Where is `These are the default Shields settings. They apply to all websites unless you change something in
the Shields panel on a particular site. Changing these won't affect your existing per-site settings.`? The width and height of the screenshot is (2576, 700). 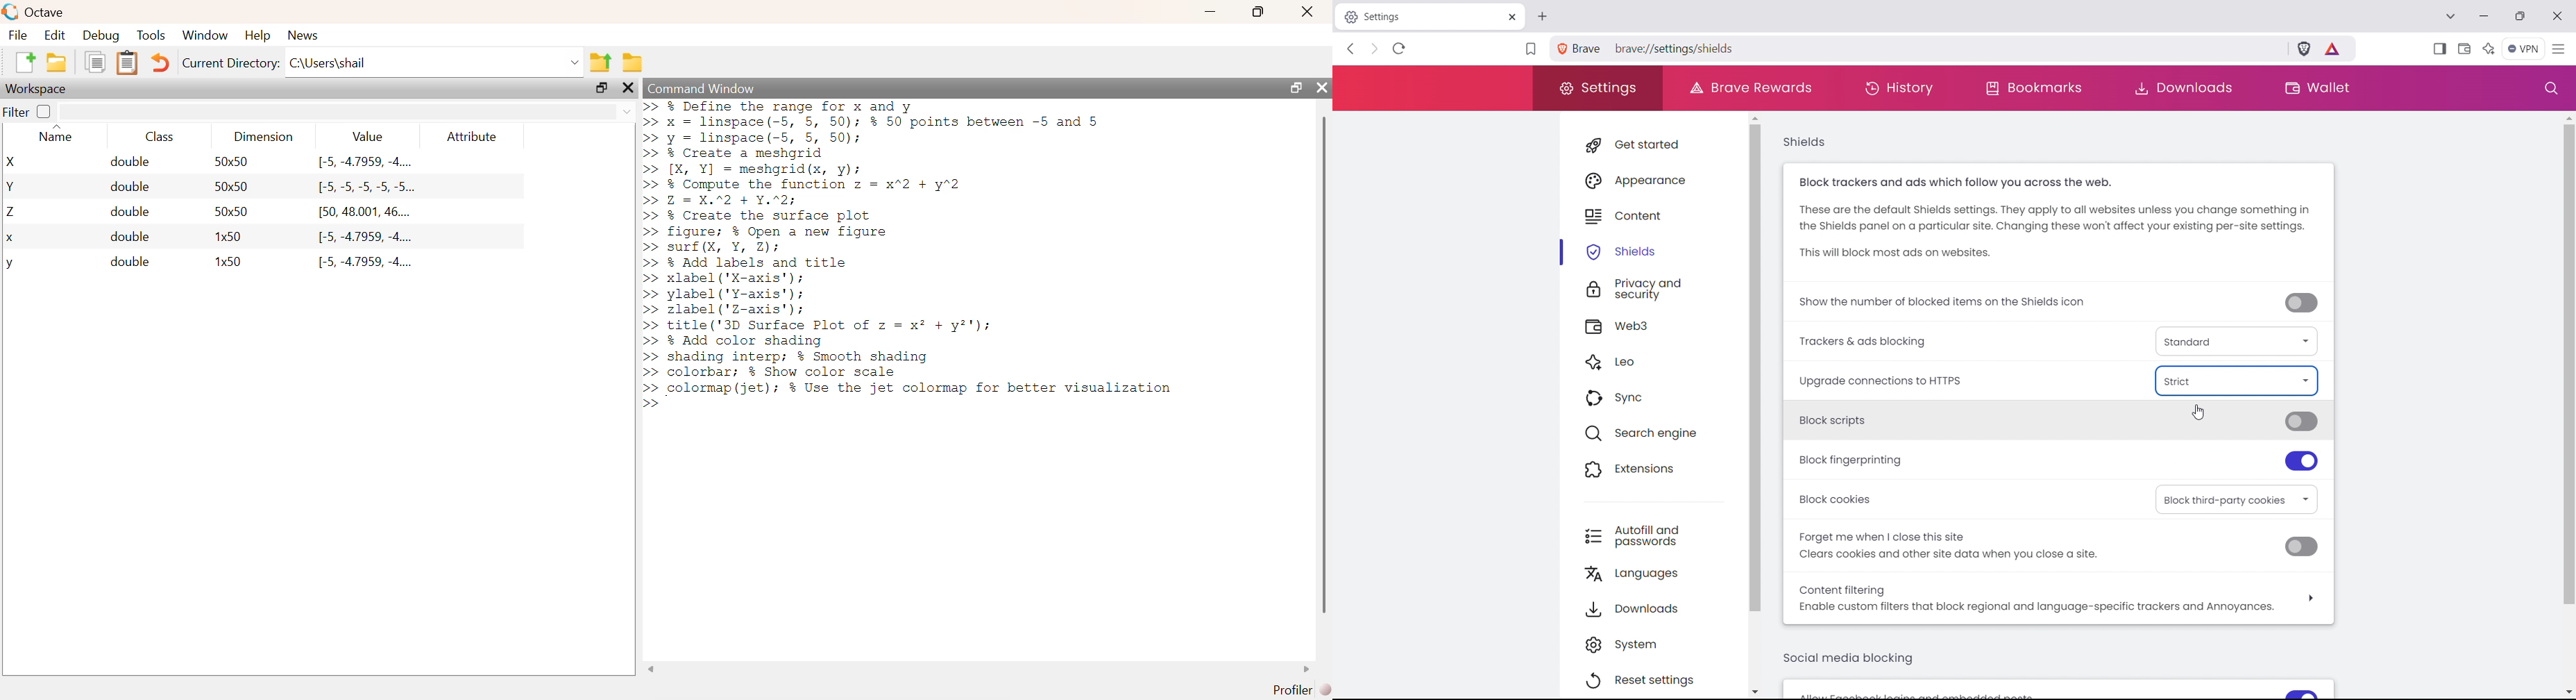 These are the default Shields settings. They apply to all websites unless you change something in
the Shields panel on a particular site. Changing these won't affect your existing per-site settings. is located at coordinates (2058, 218).